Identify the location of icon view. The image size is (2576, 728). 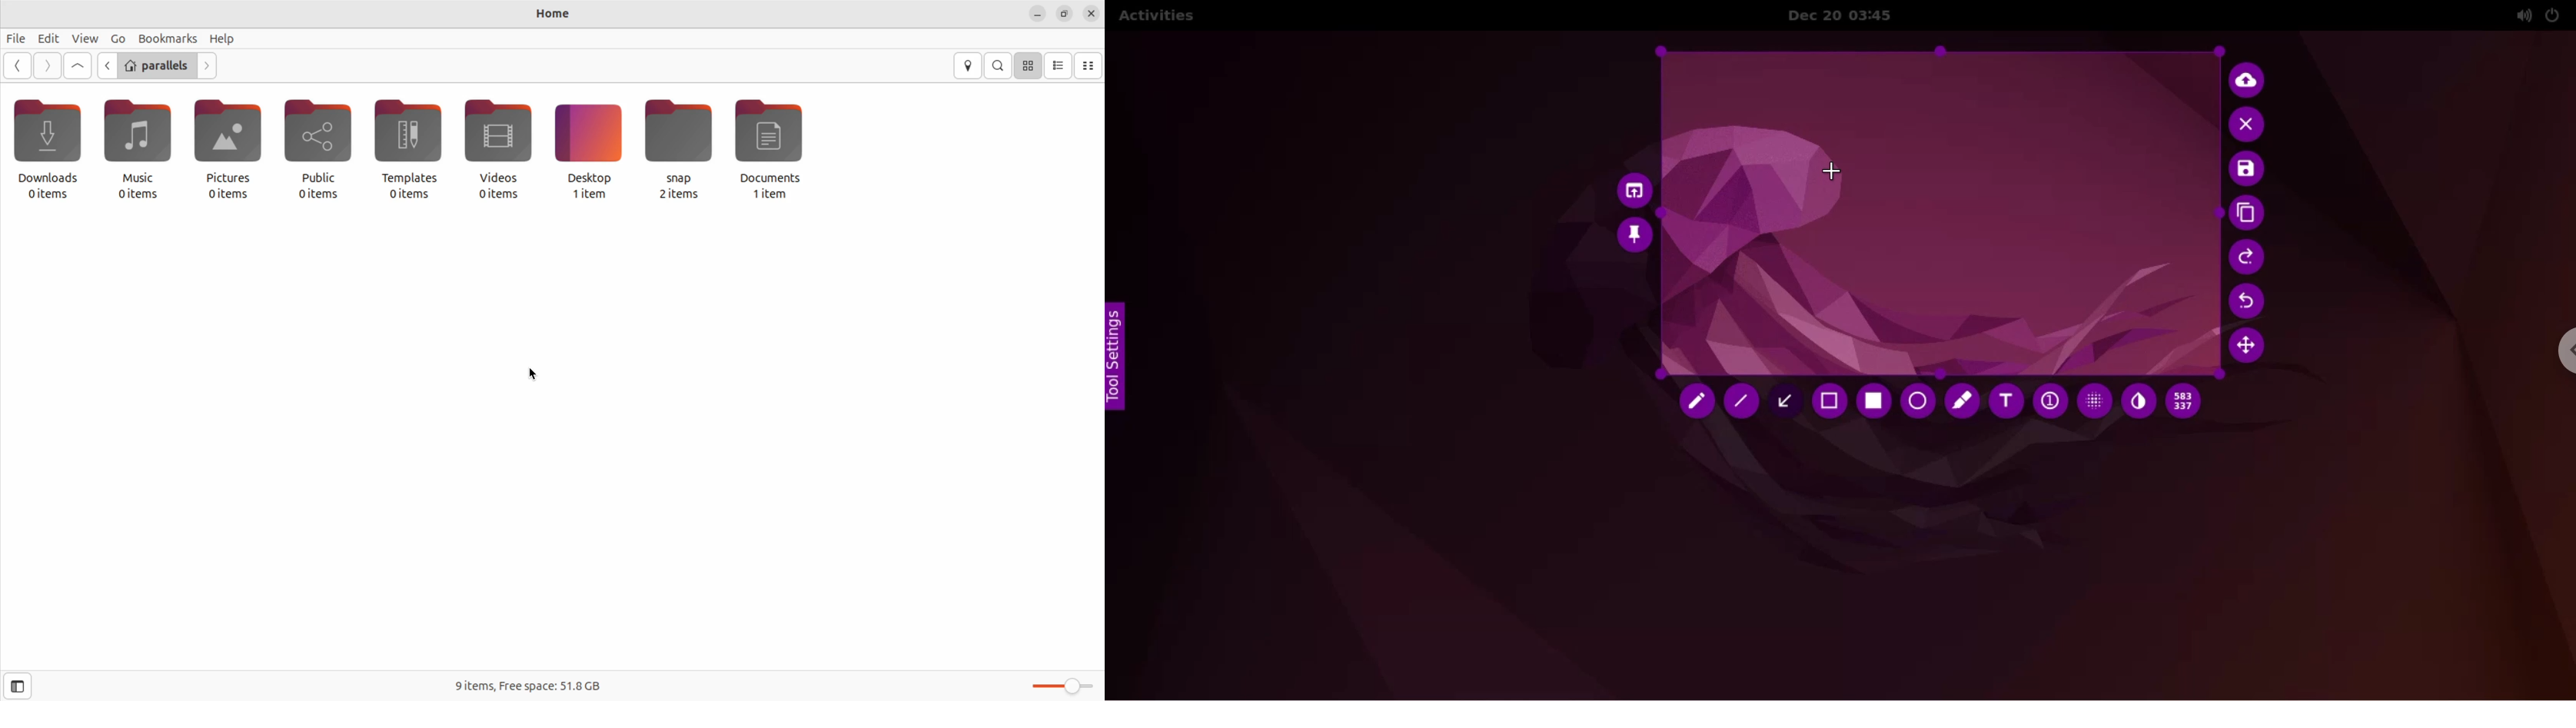
(1028, 66).